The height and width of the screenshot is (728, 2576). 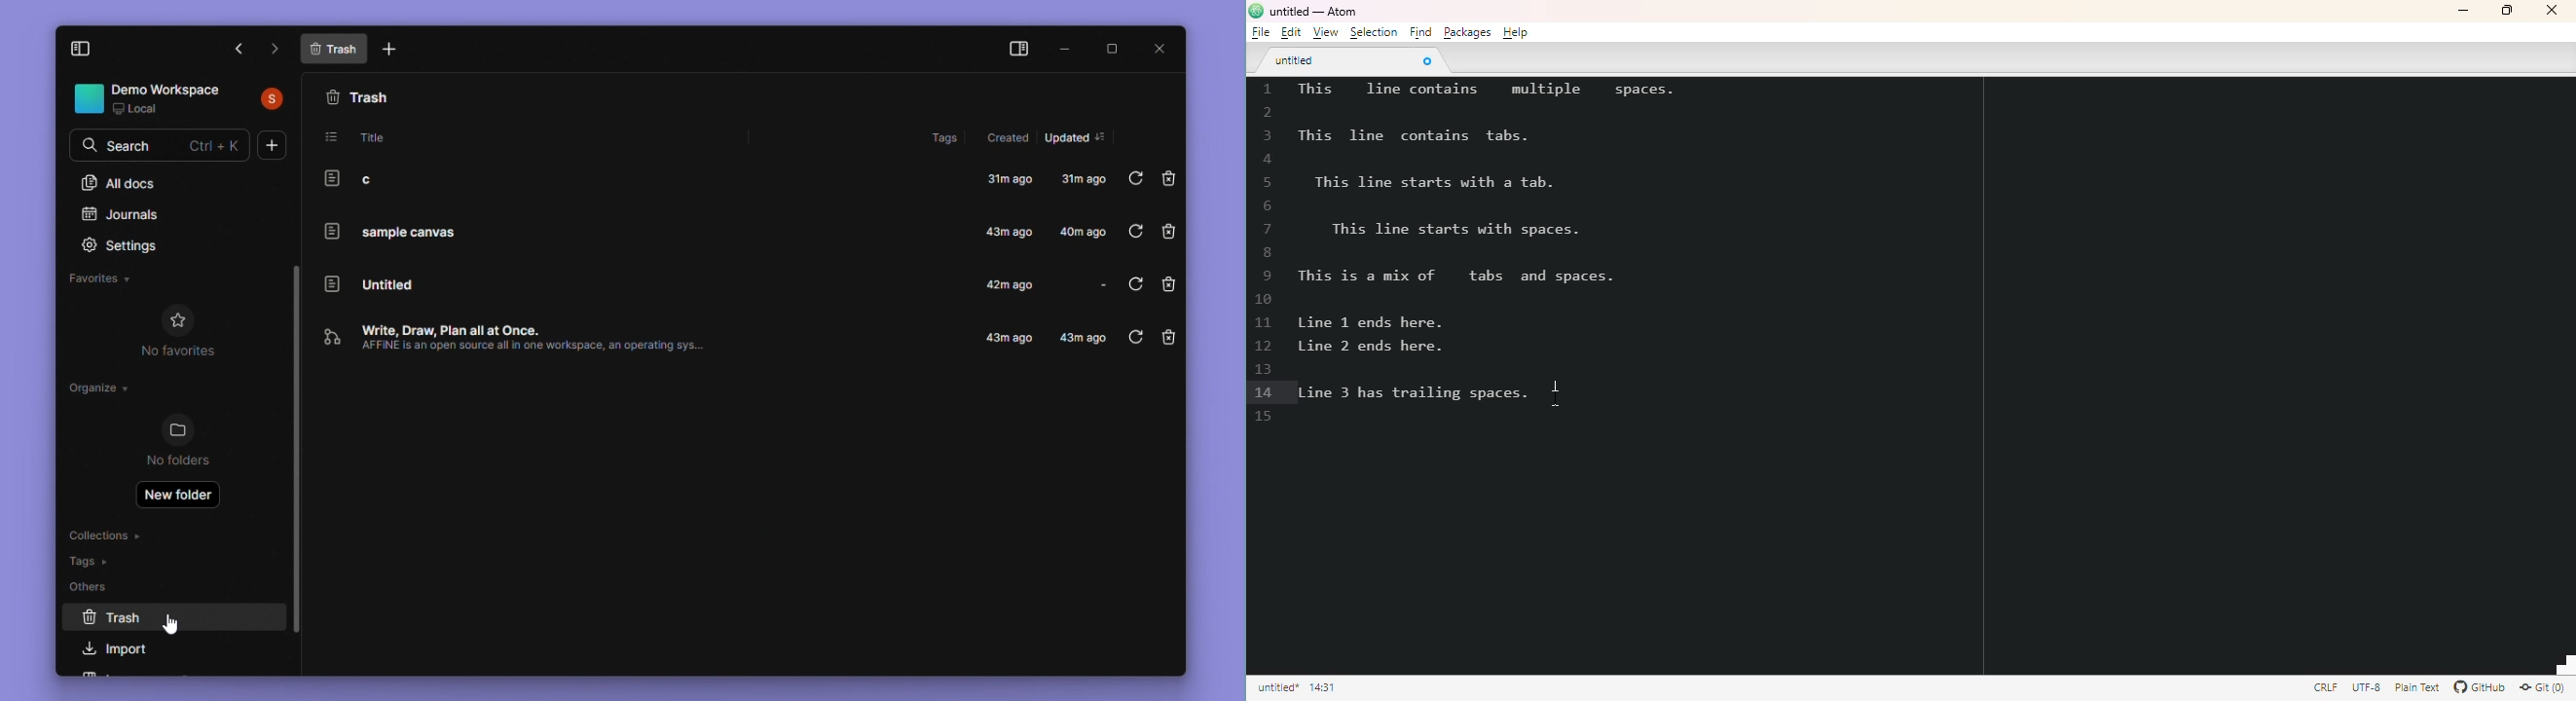 What do you see at coordinates (1091, 286) in the screenshot?
I see `time updated` at bounding box center [1091, 286].